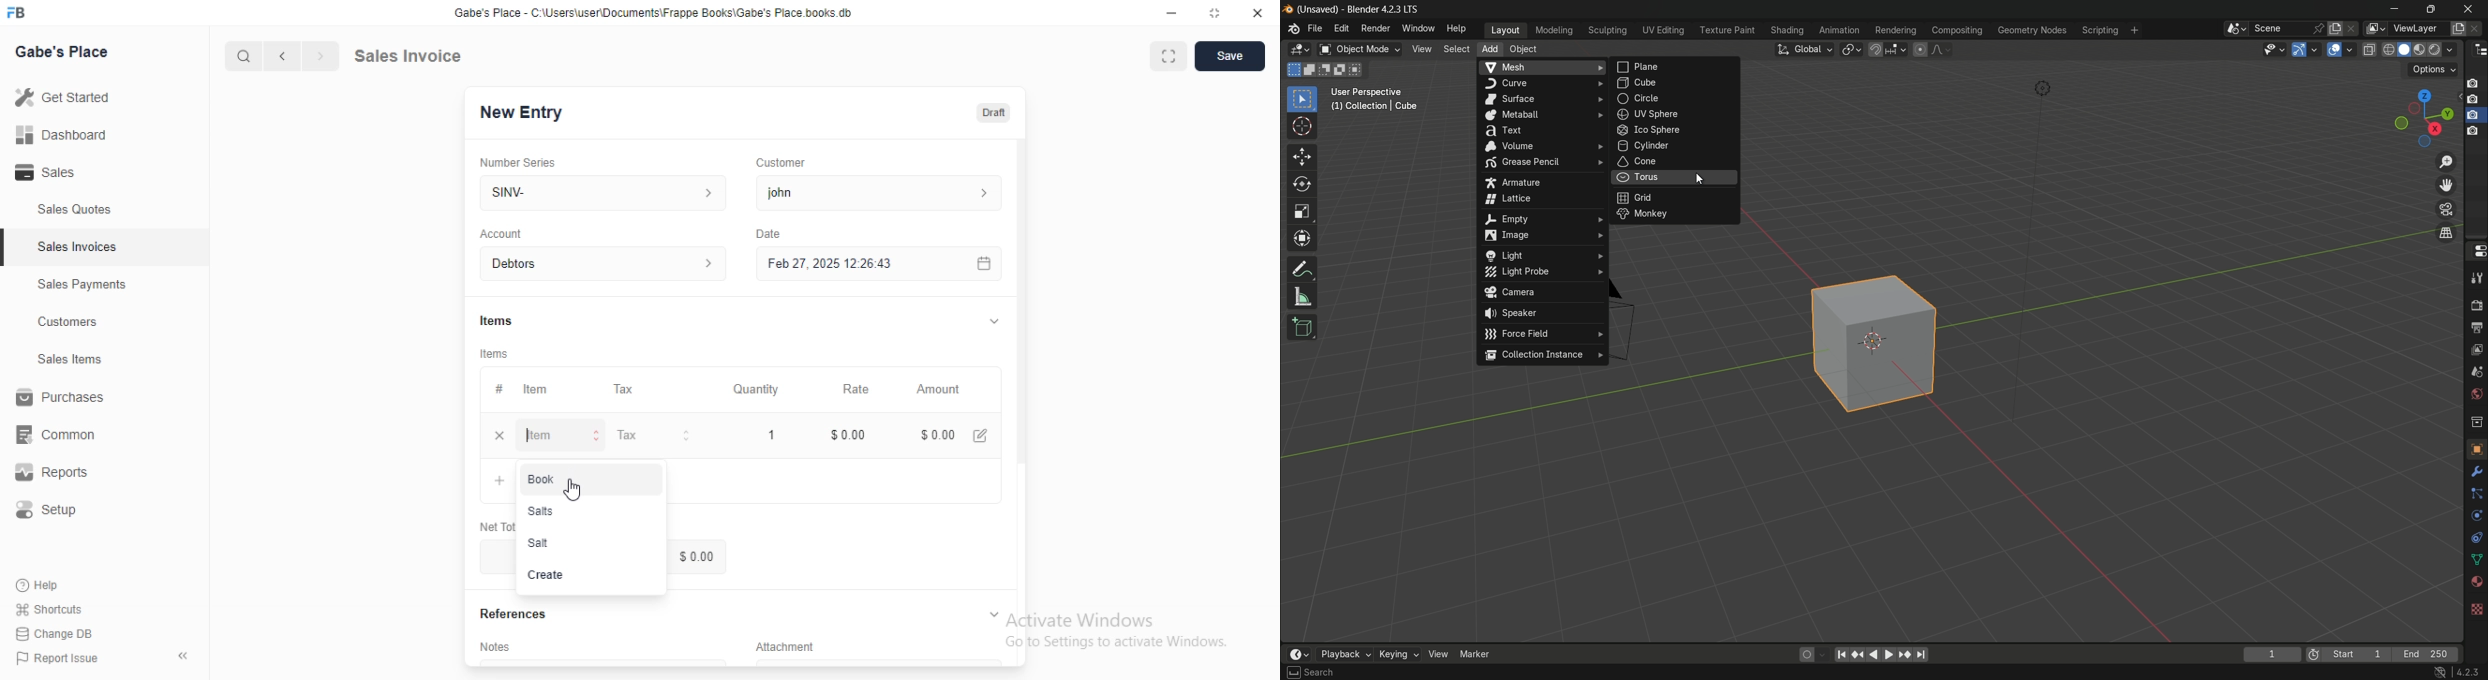  What do you see at coordinates (1674, 147) in the screenshot?
I see `cylinder` at bounding box center [1674, 147].